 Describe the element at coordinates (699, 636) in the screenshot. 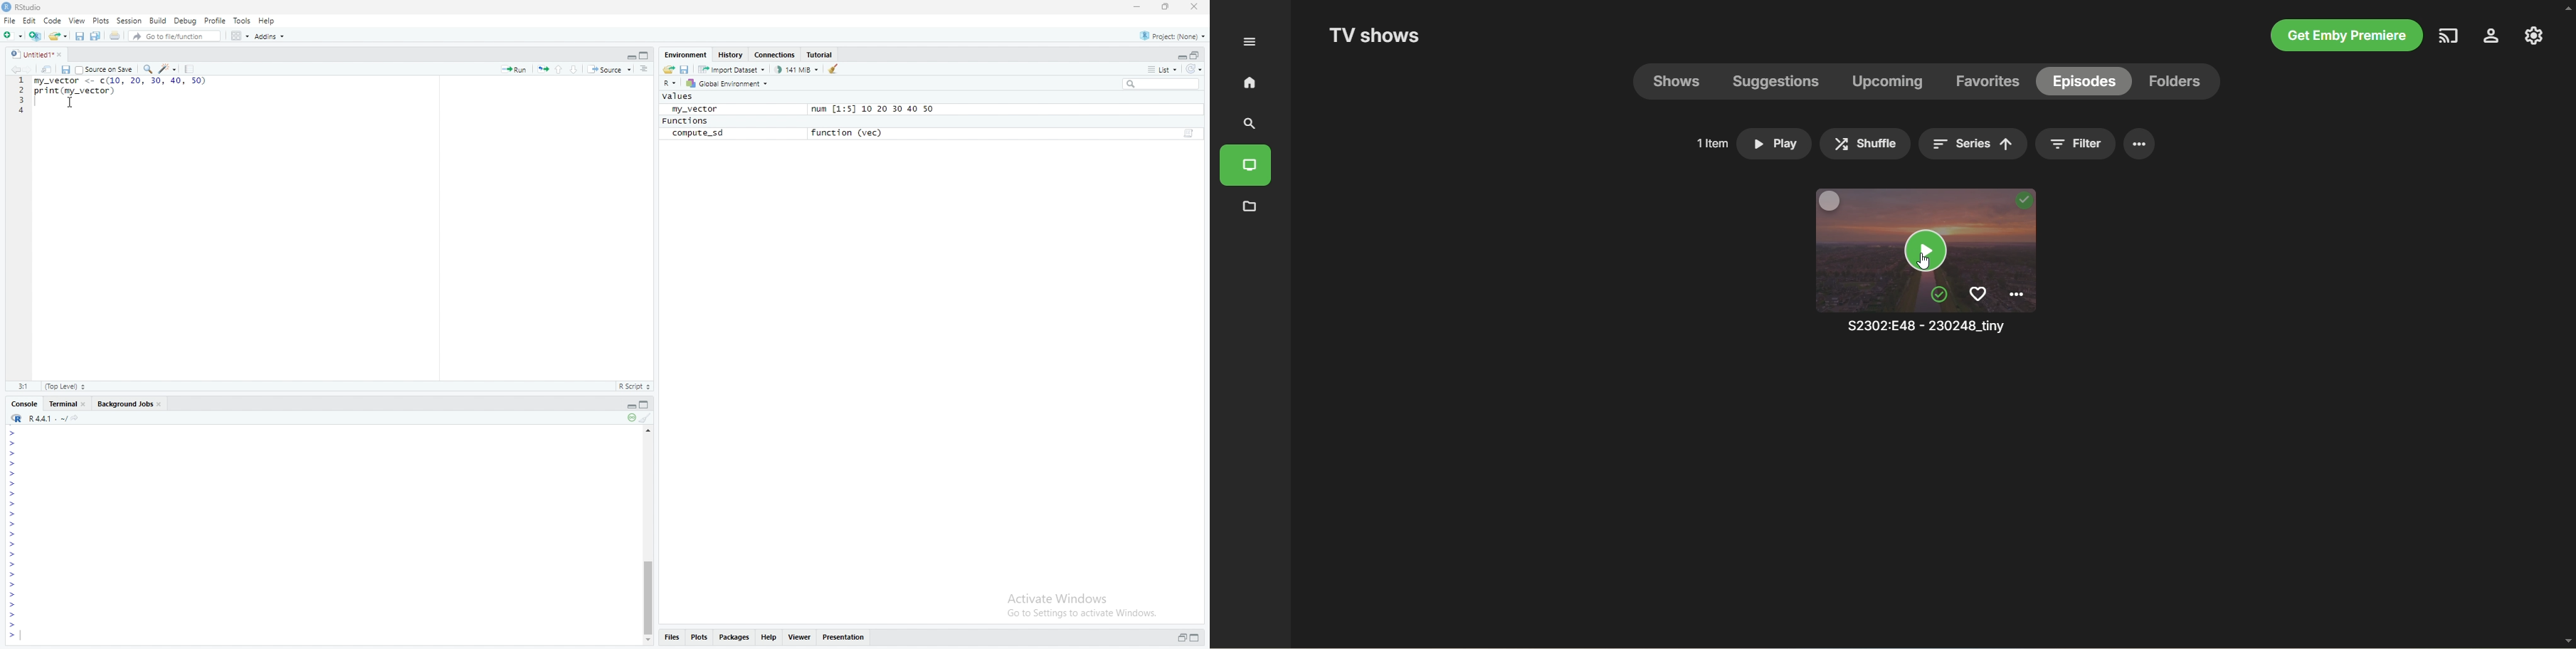

I see `Plots` at that location.